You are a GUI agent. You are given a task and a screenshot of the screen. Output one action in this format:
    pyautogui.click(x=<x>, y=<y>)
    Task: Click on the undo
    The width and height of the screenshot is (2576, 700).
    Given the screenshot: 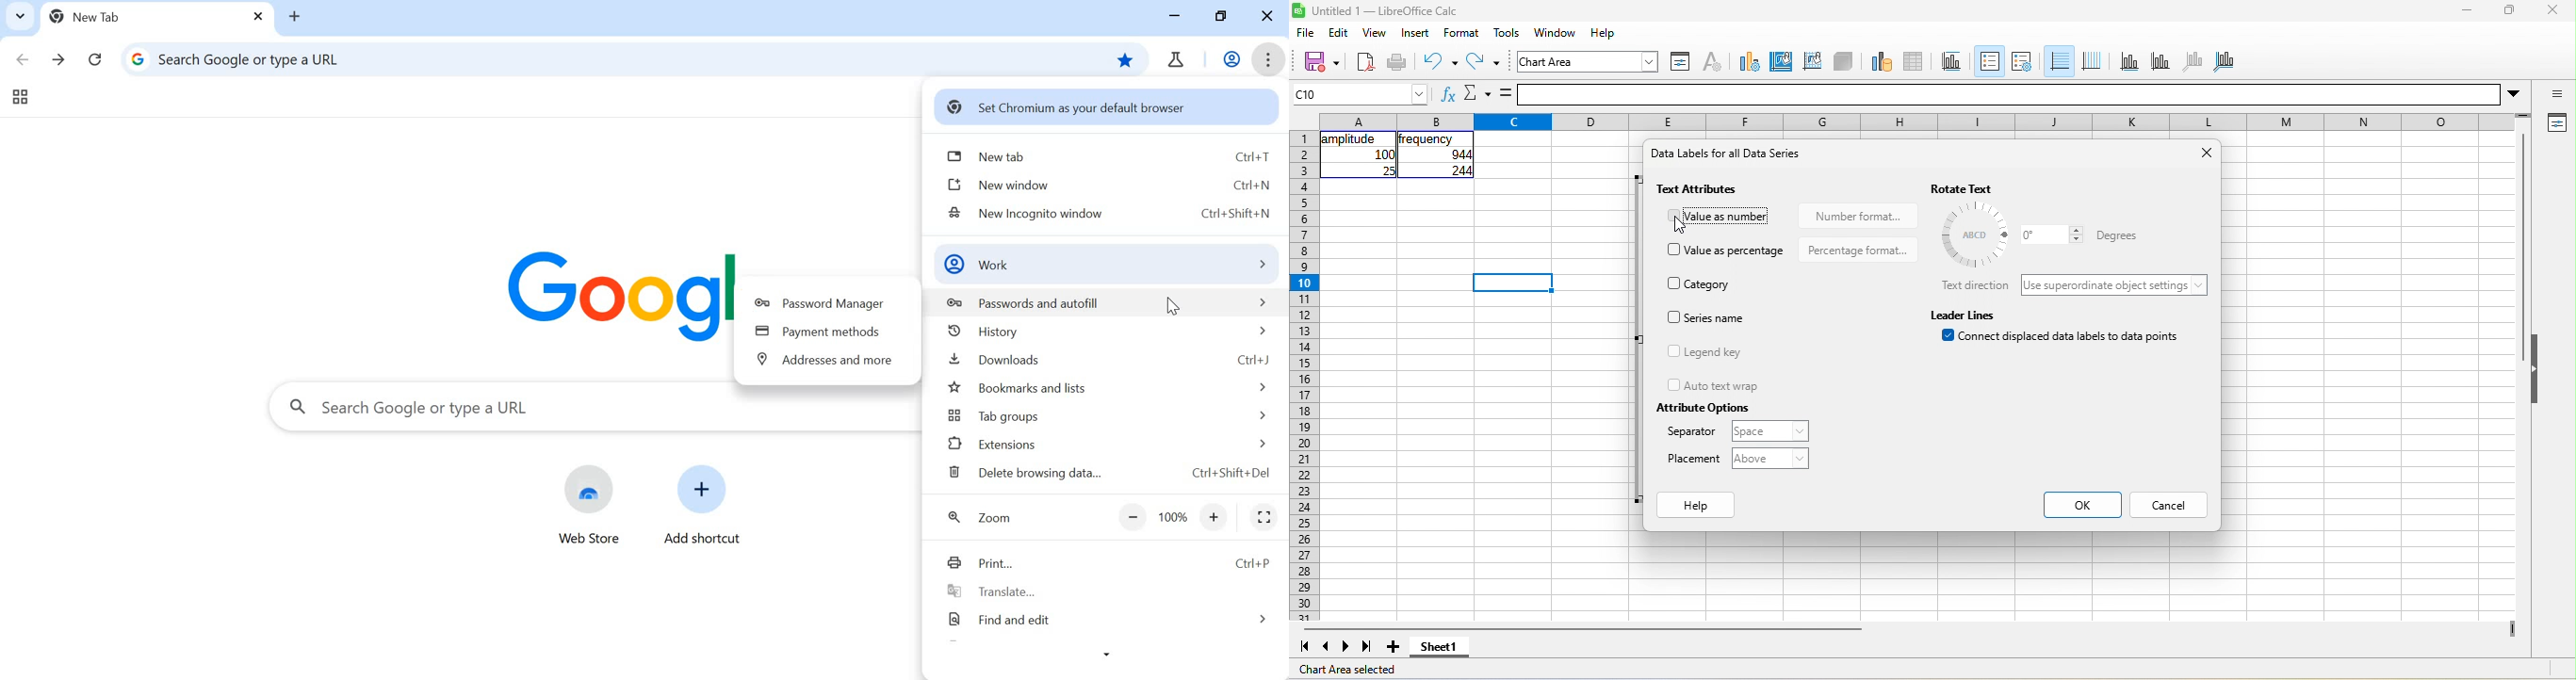 What is the action you would take?
    pyautogui.click(x=1440, y=61)
    